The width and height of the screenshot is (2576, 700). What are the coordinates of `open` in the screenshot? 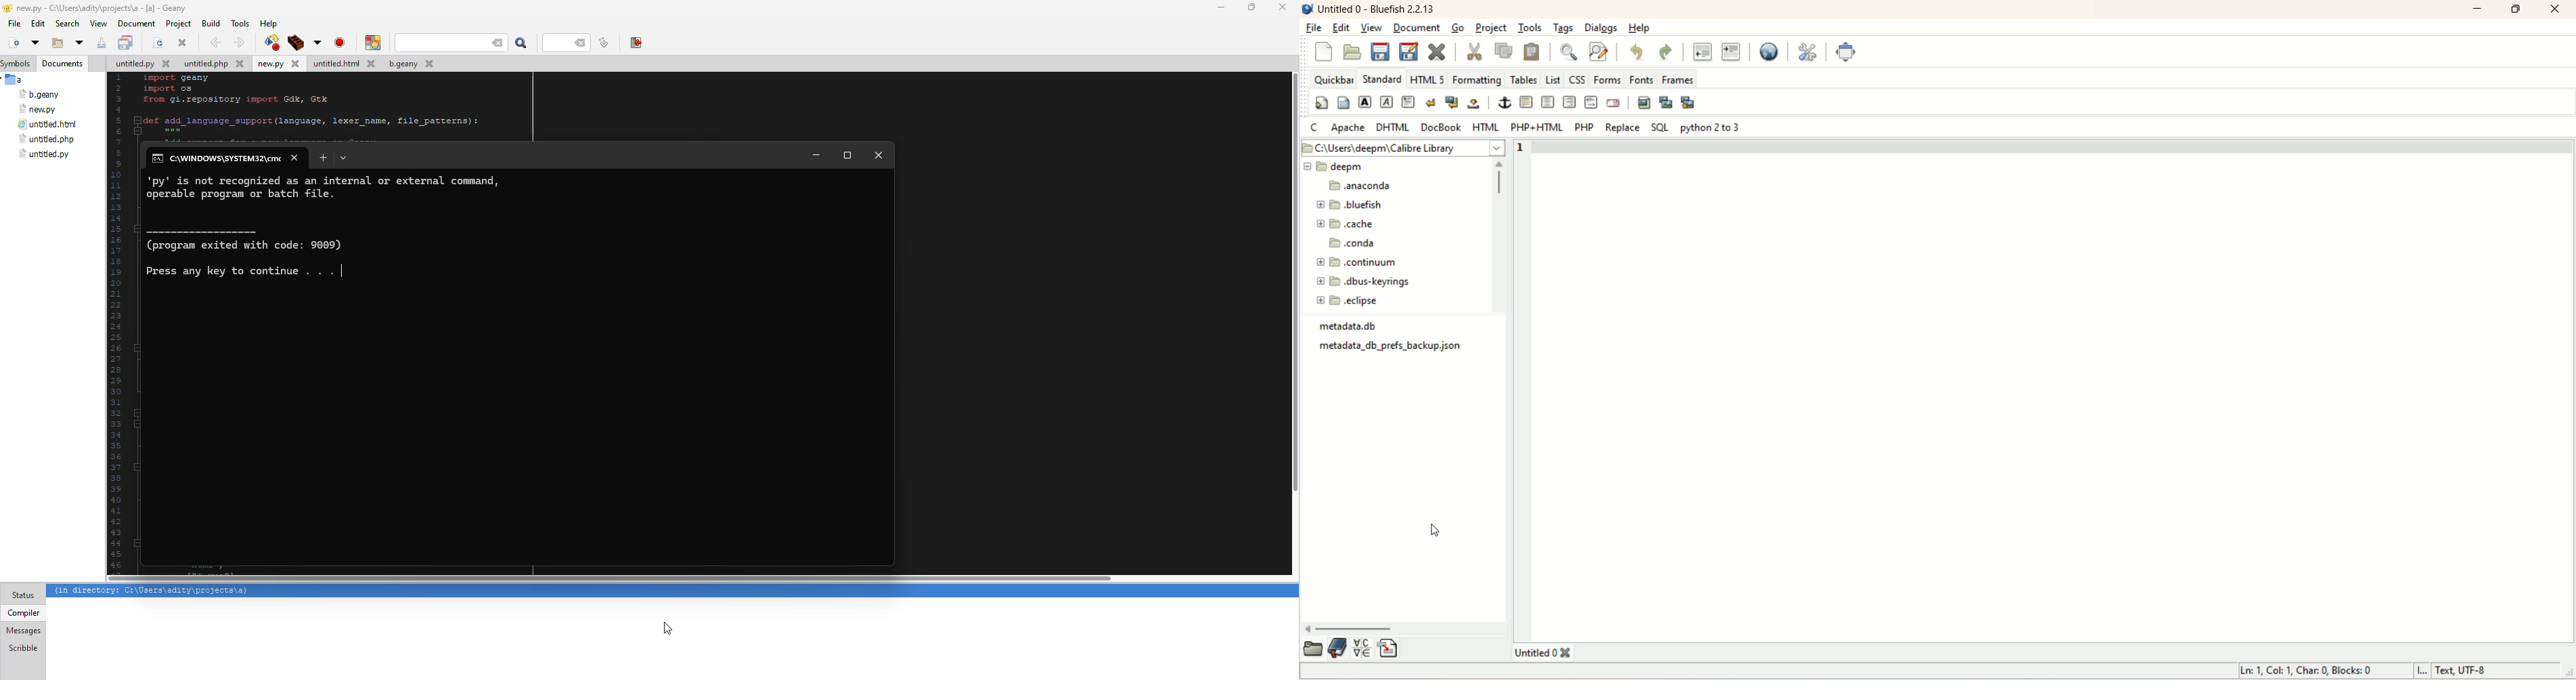 It's located at (1351, 51).